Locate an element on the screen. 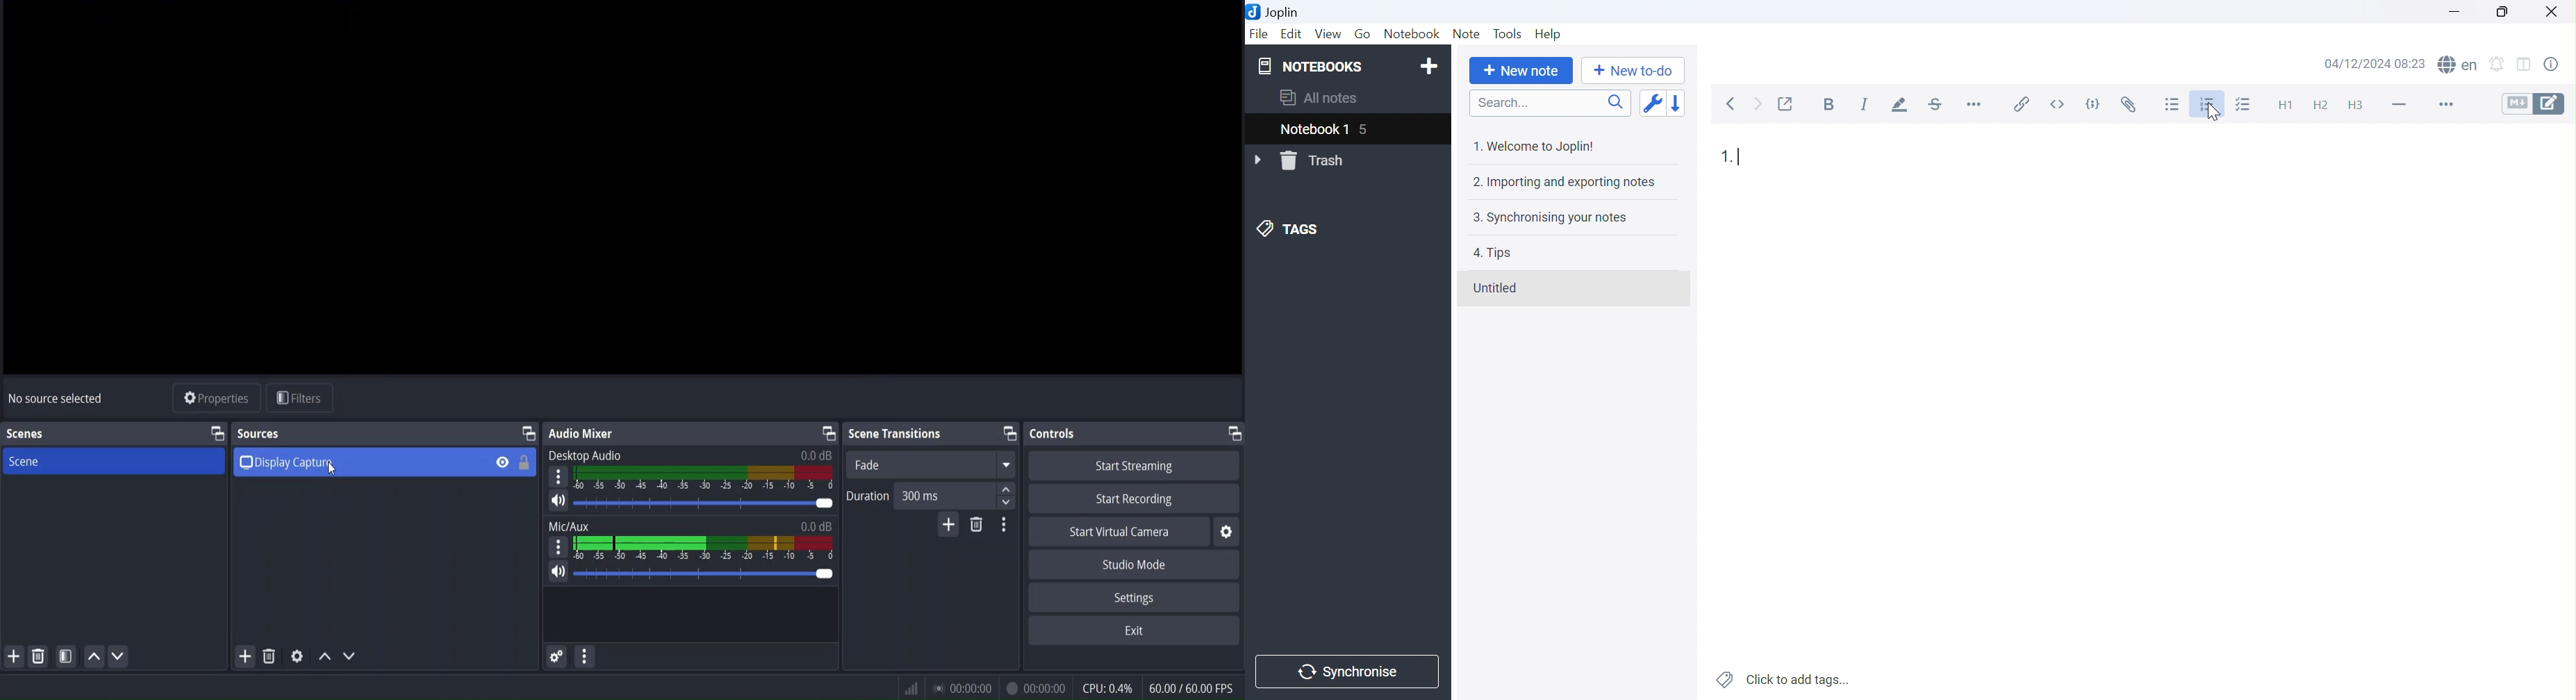 The image size is (2576, 700). scene transitions is located at coordinates (897, 434).